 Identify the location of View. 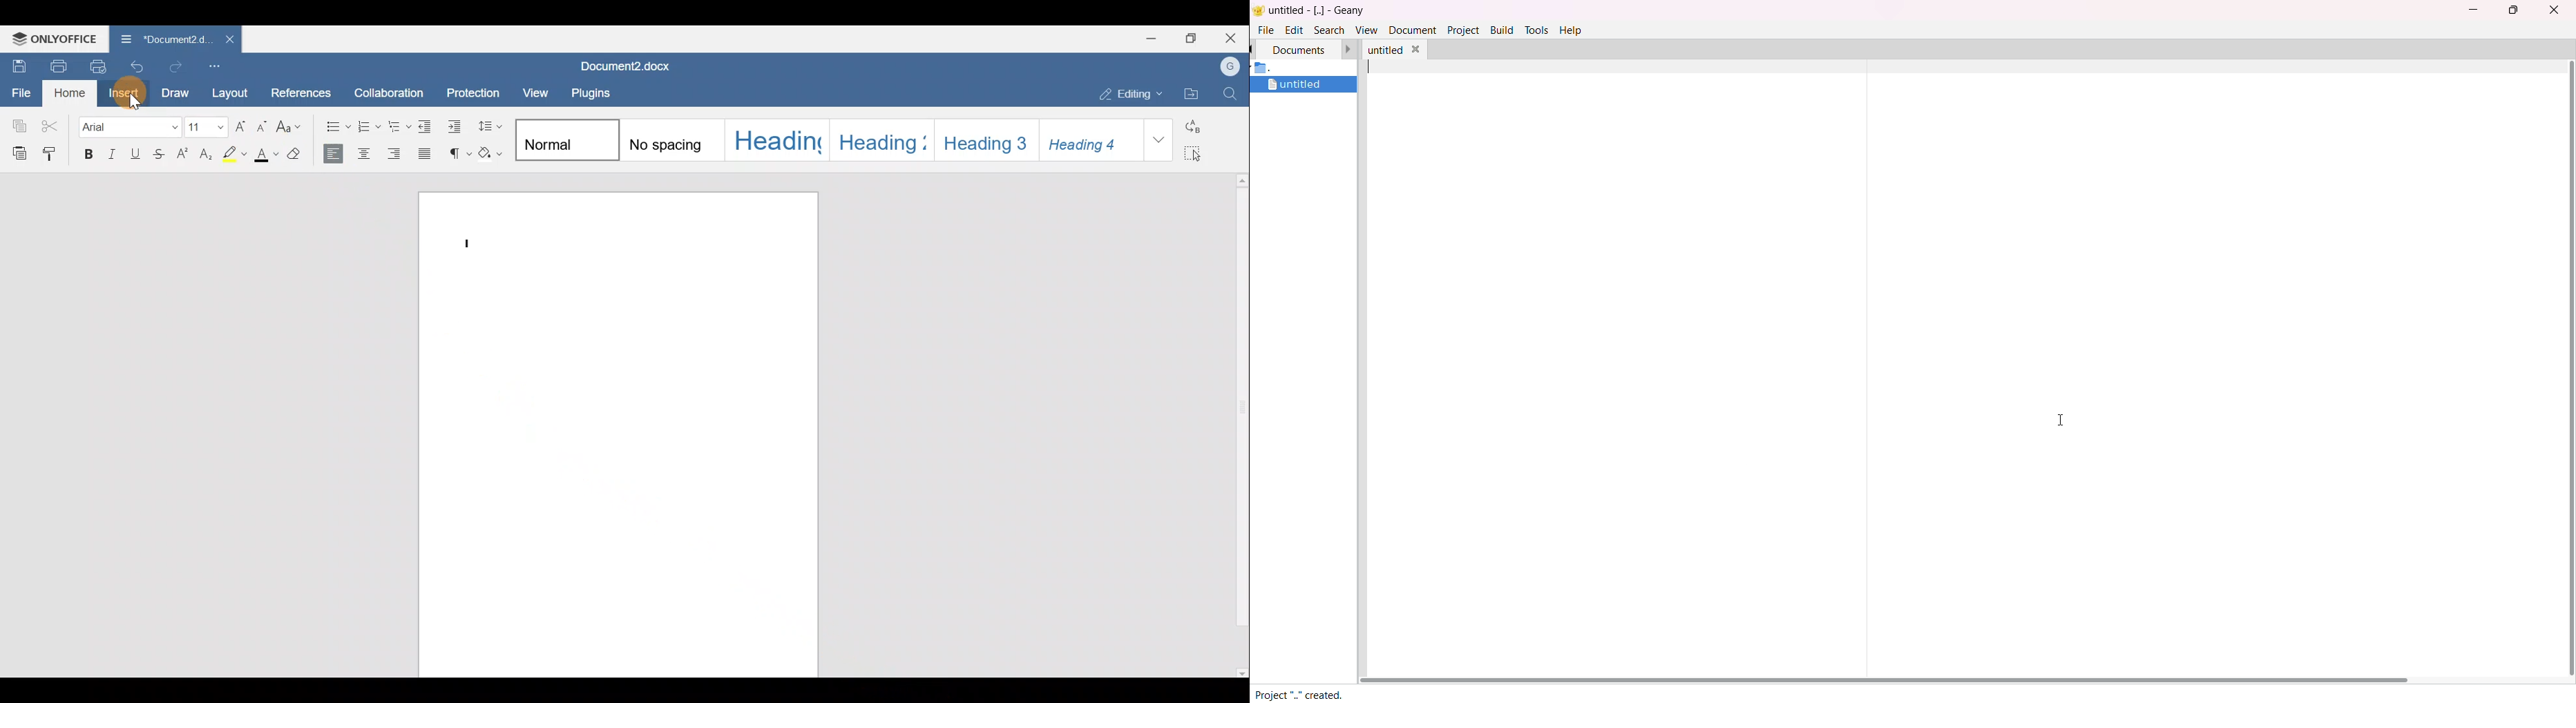
(537, 92).